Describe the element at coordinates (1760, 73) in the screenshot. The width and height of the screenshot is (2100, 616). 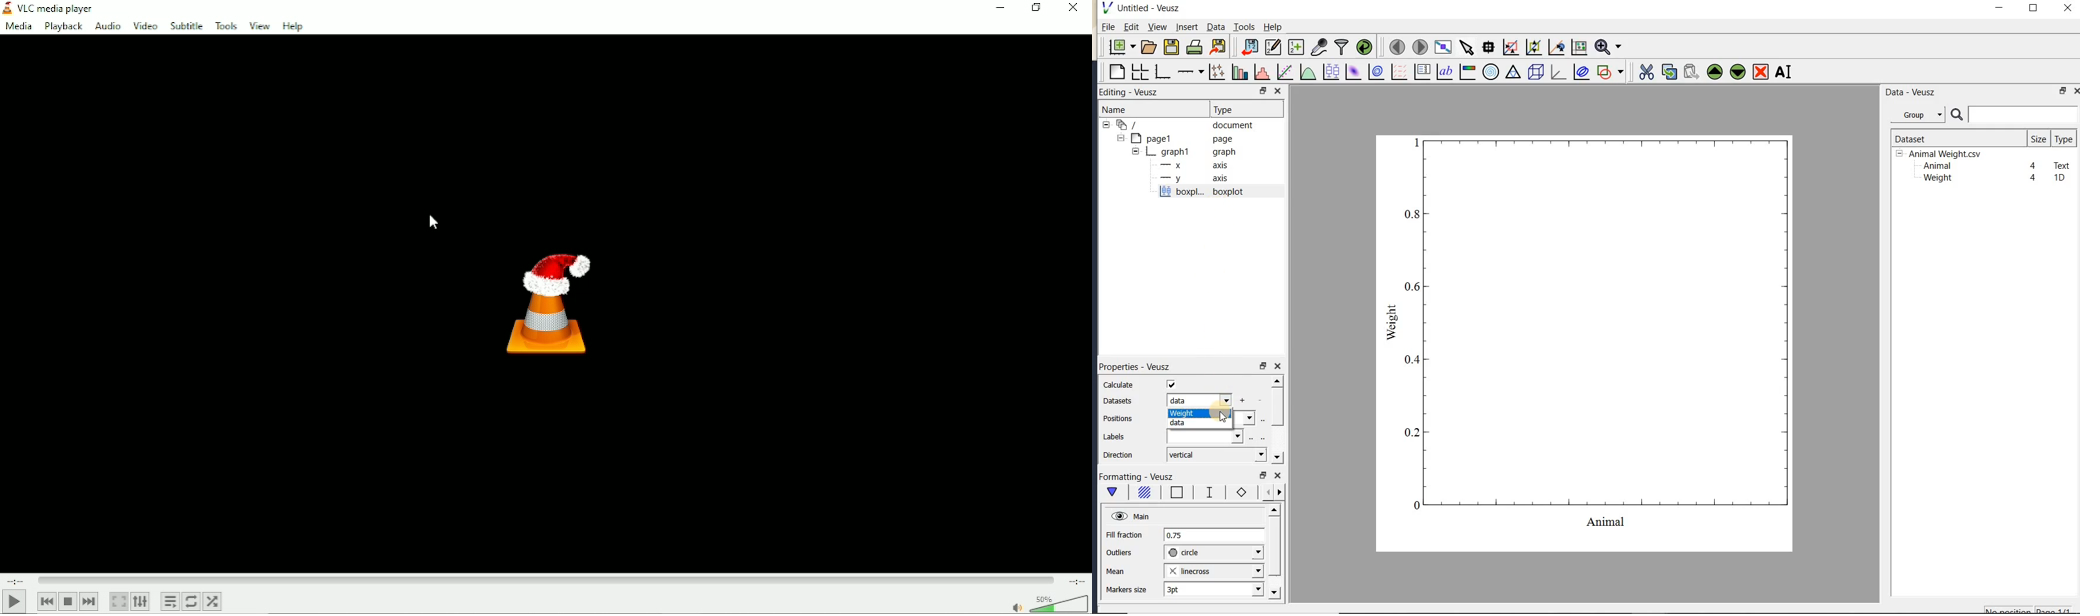
I see `remove the selected widget` at that location.